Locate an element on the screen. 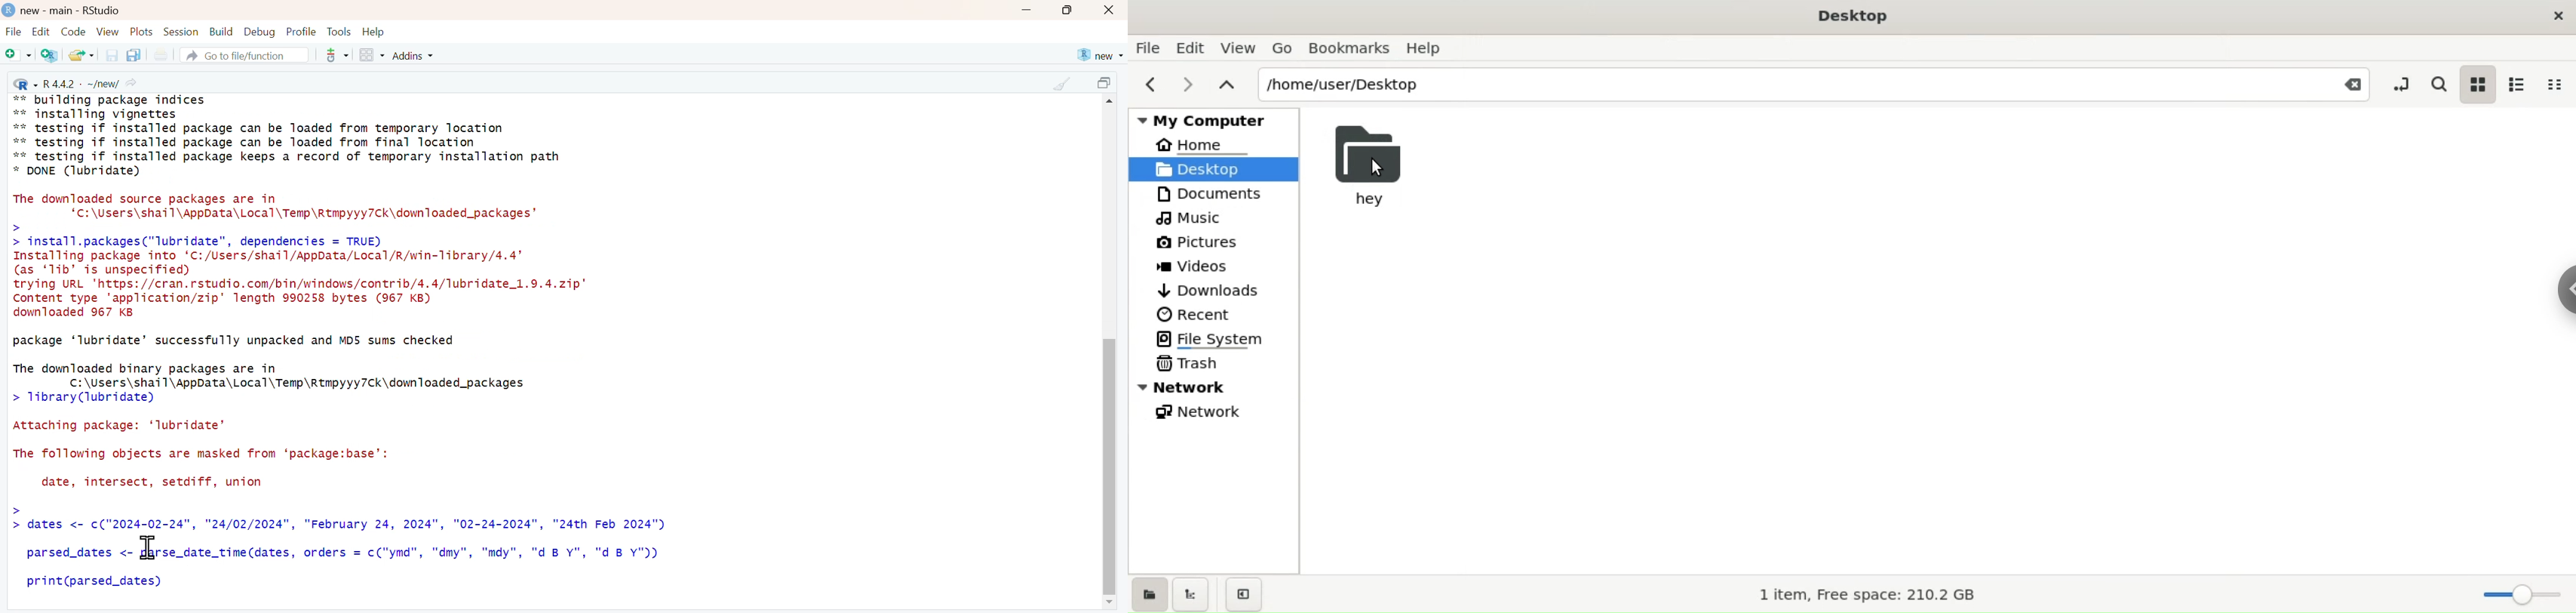 The width and height of the screenshot is (2576, 616). Edit is located at coordinates (41, 31).